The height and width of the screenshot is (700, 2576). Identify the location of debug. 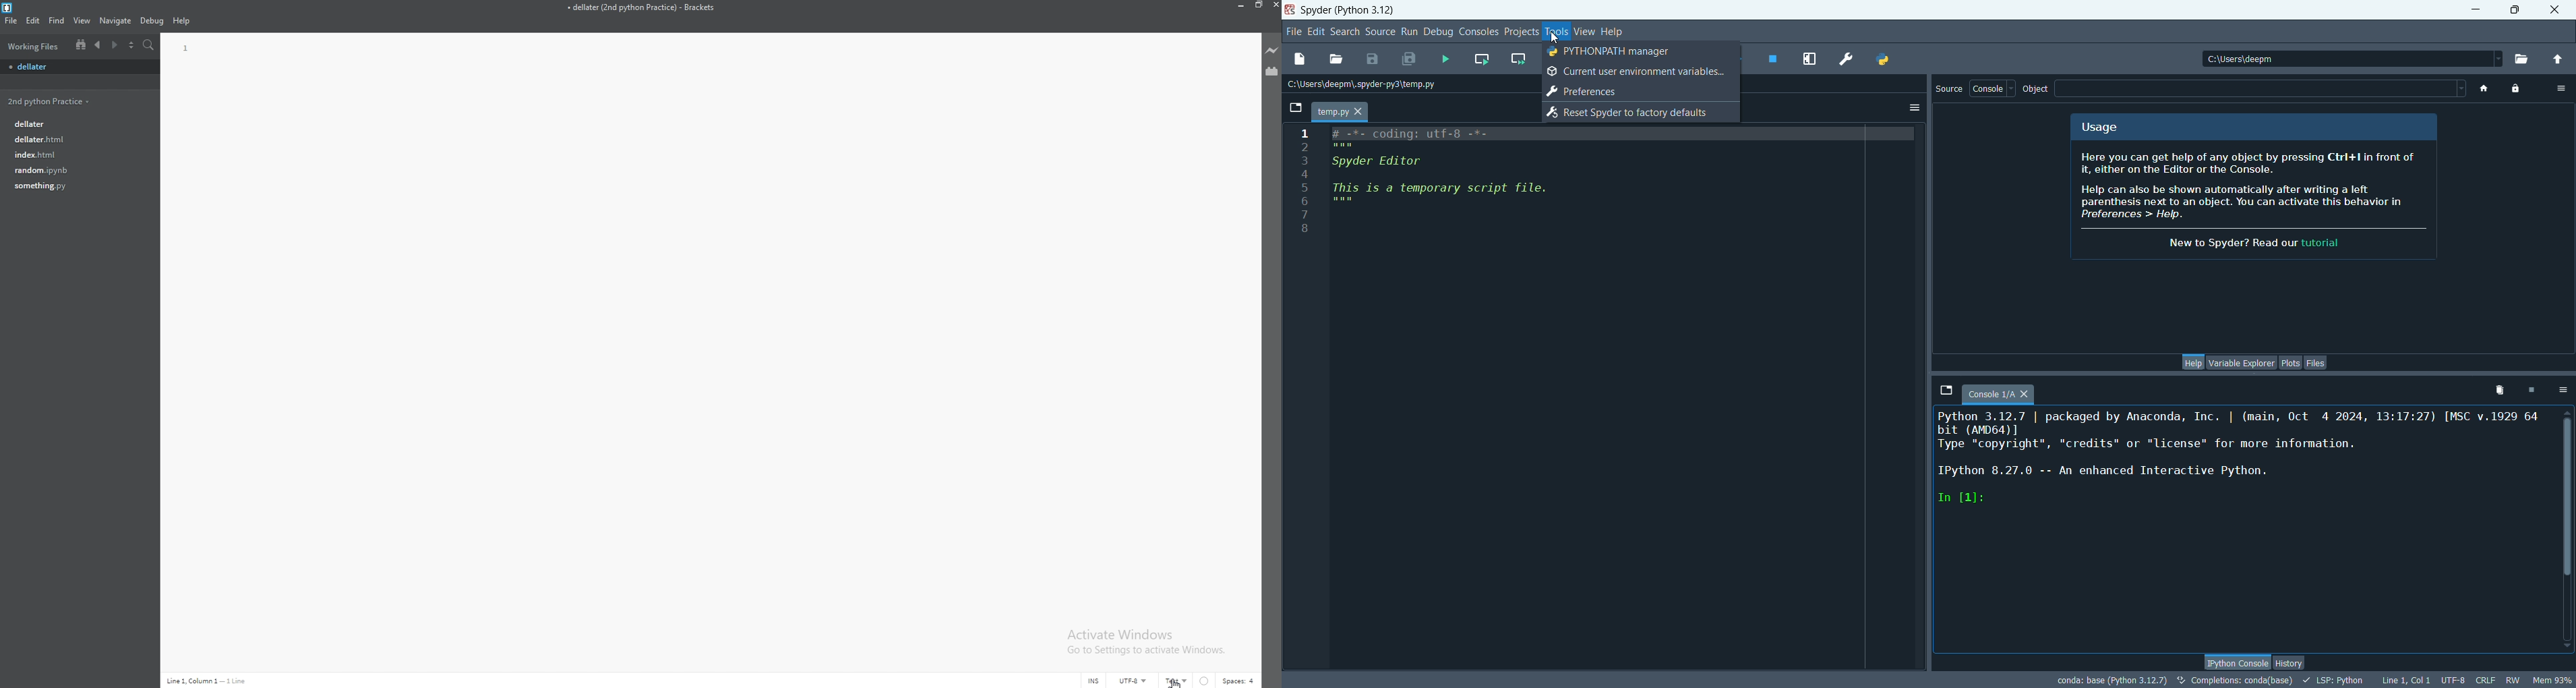
(152, 21).